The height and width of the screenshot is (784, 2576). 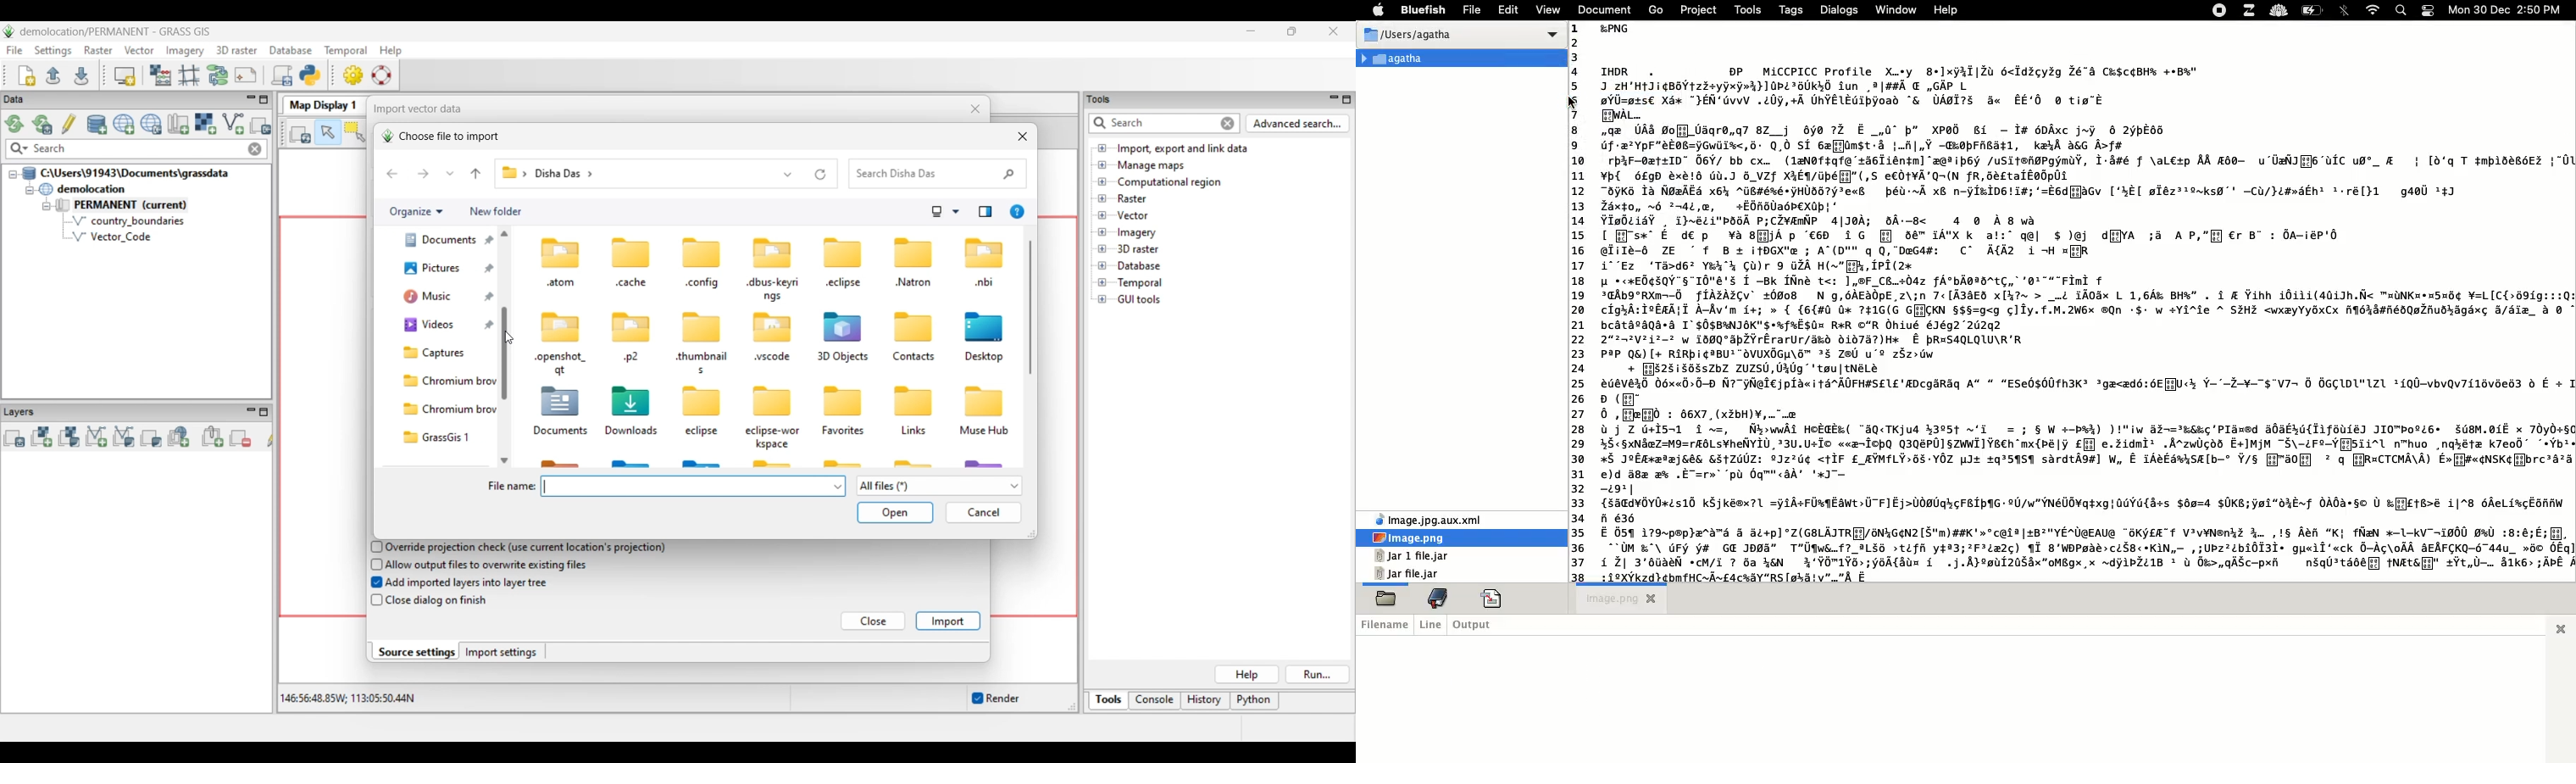 I want to click on output, so click(x=1476, y=624).